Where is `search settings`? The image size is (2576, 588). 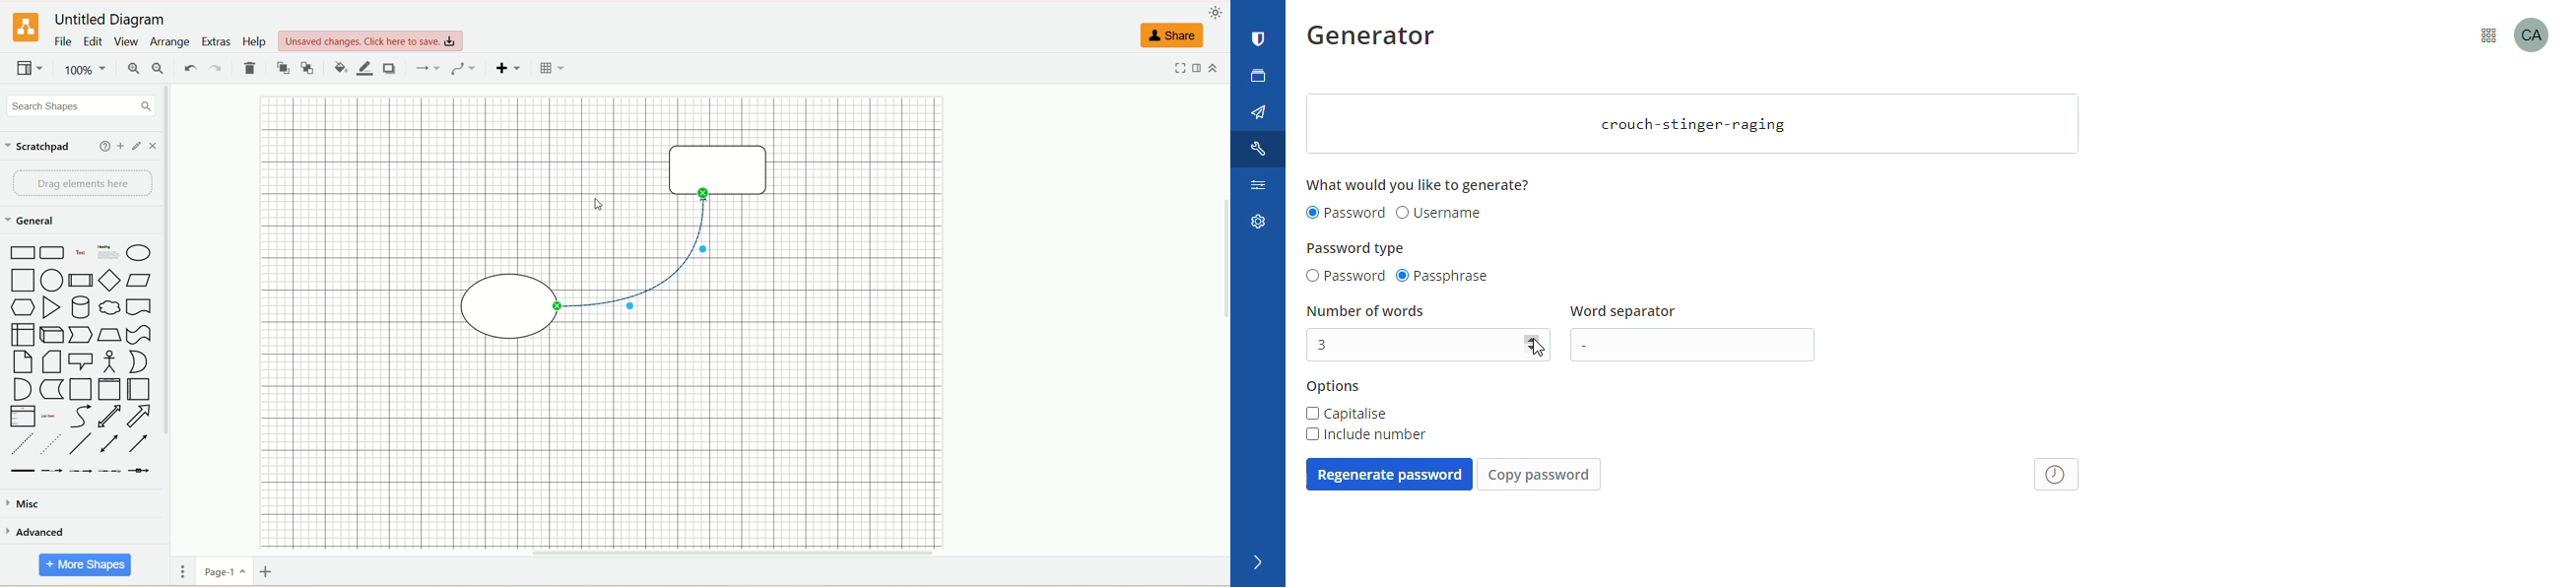 search settings is located at coordinates (1257, 189).